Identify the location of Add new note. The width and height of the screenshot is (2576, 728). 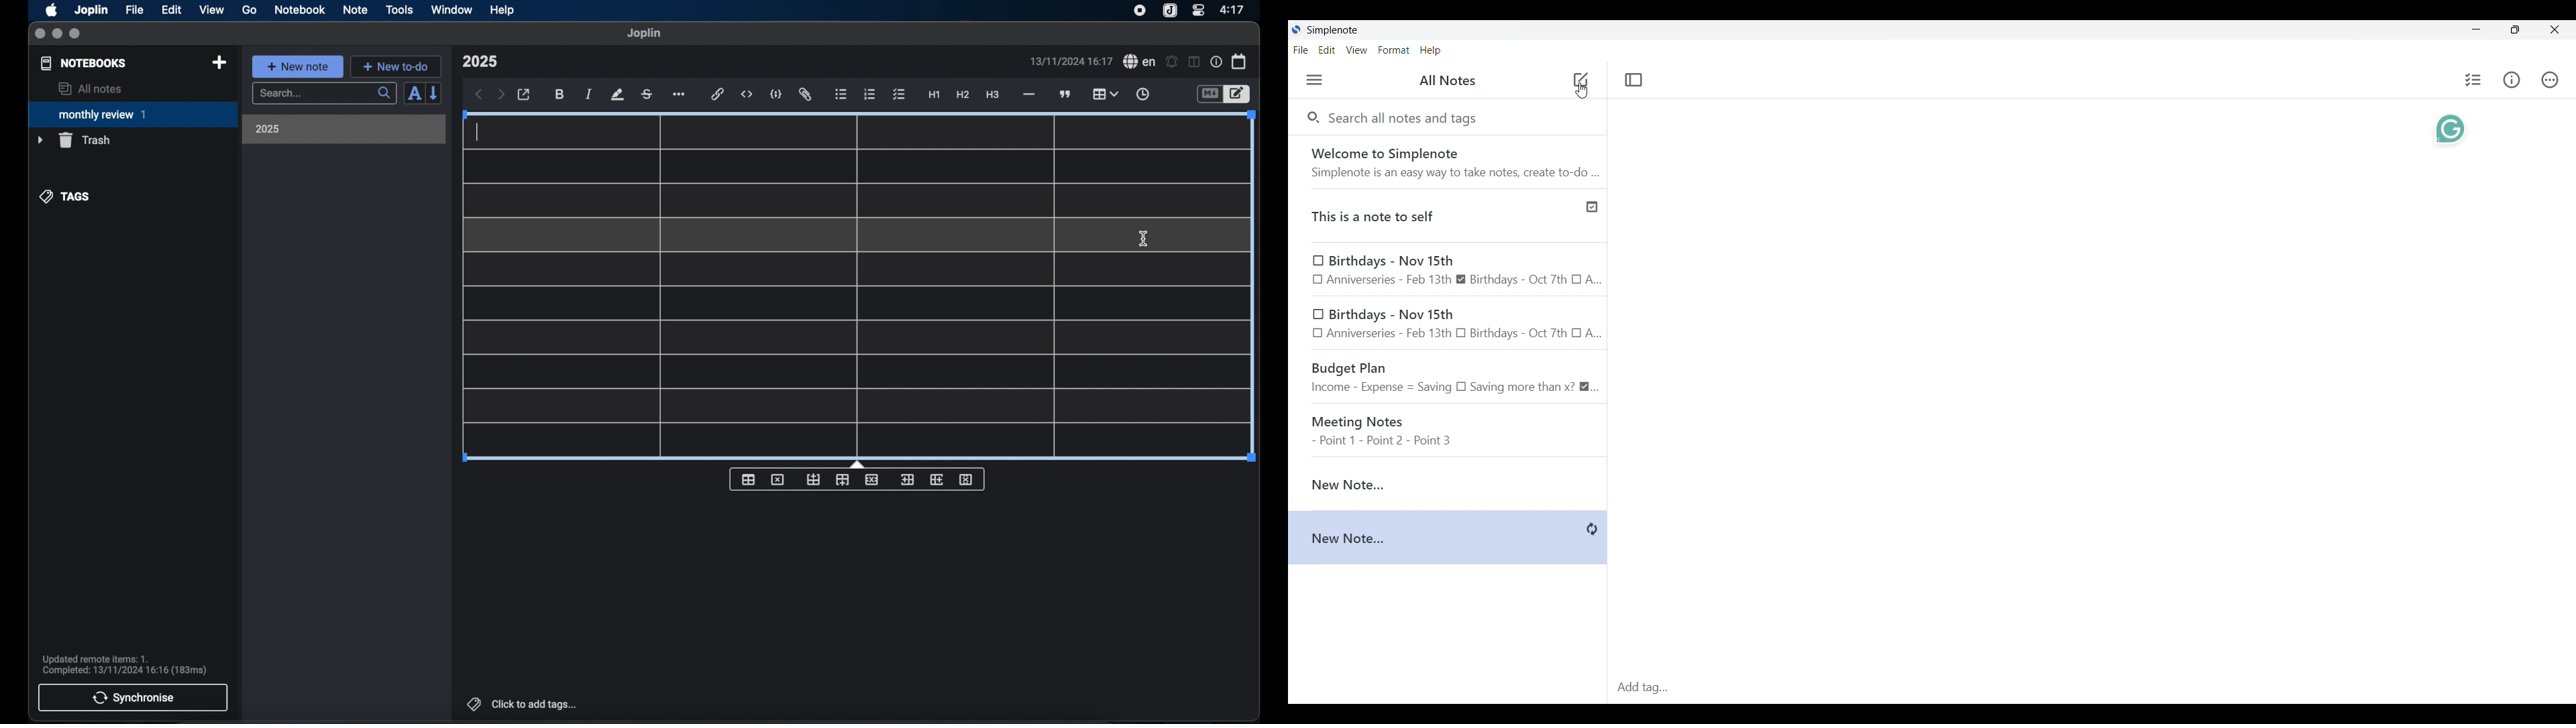
(1582, 95).